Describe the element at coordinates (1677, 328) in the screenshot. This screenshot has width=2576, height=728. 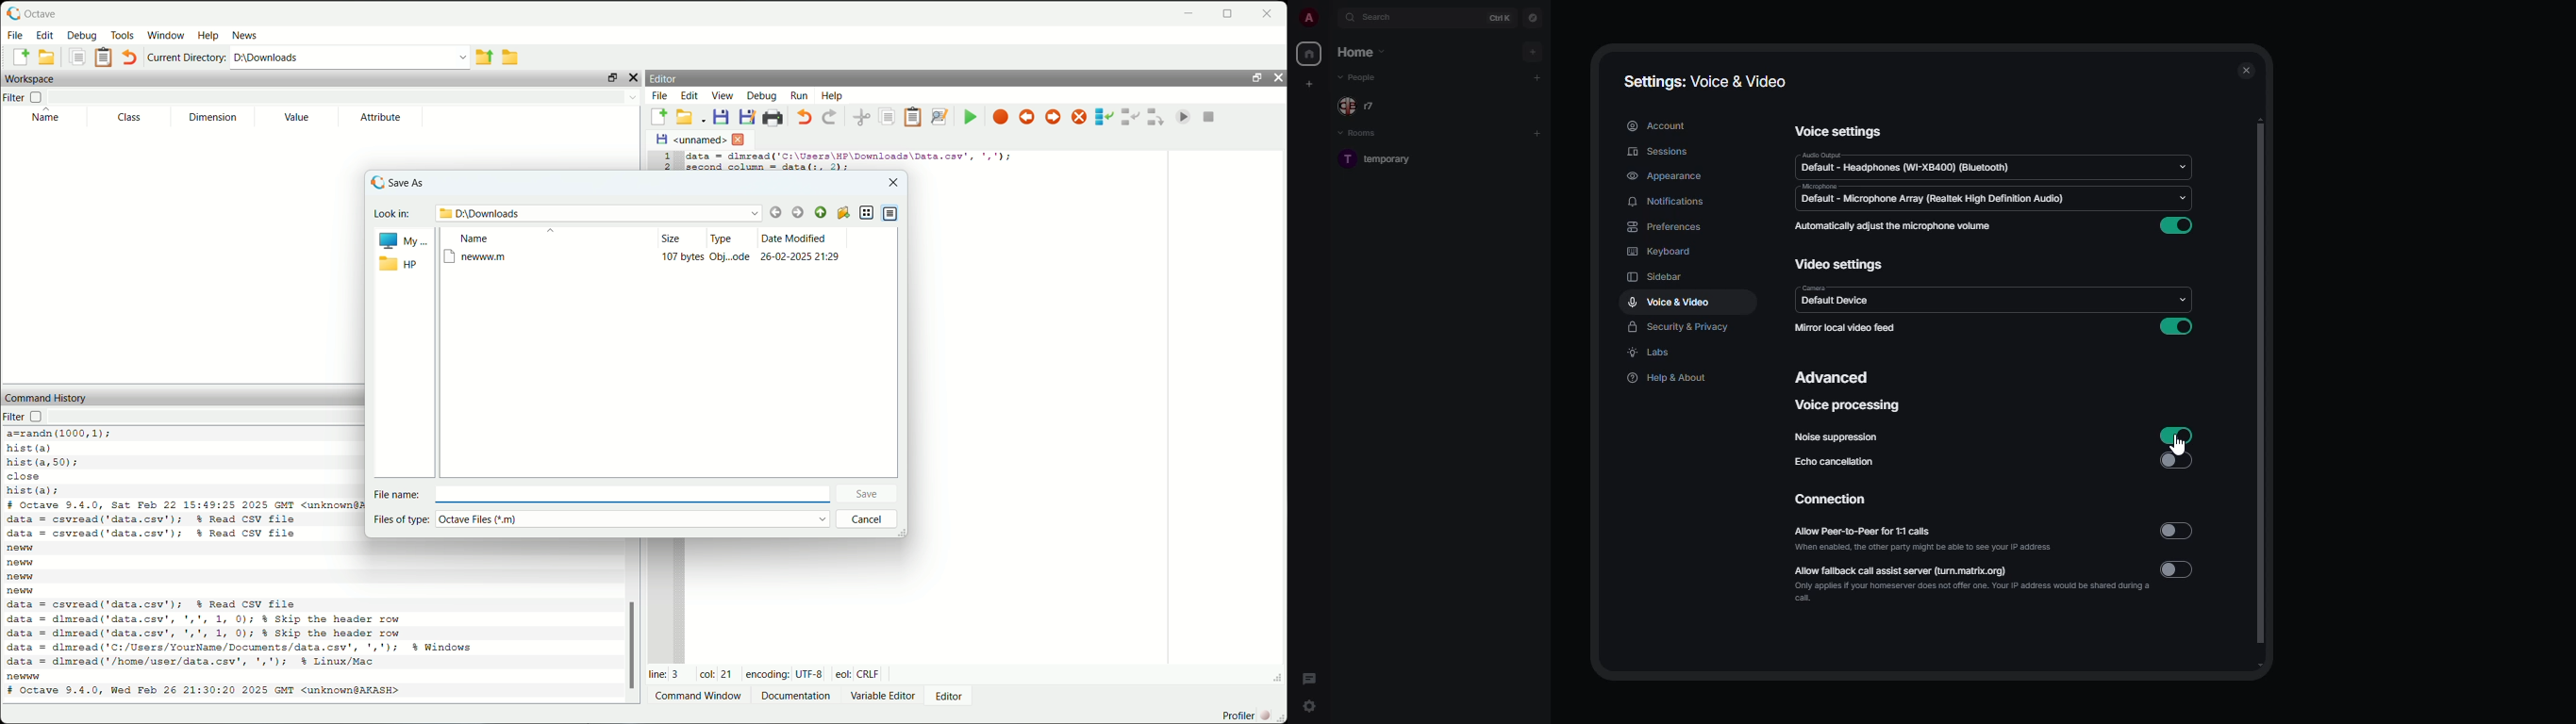
I see `security & privacy` at that location.